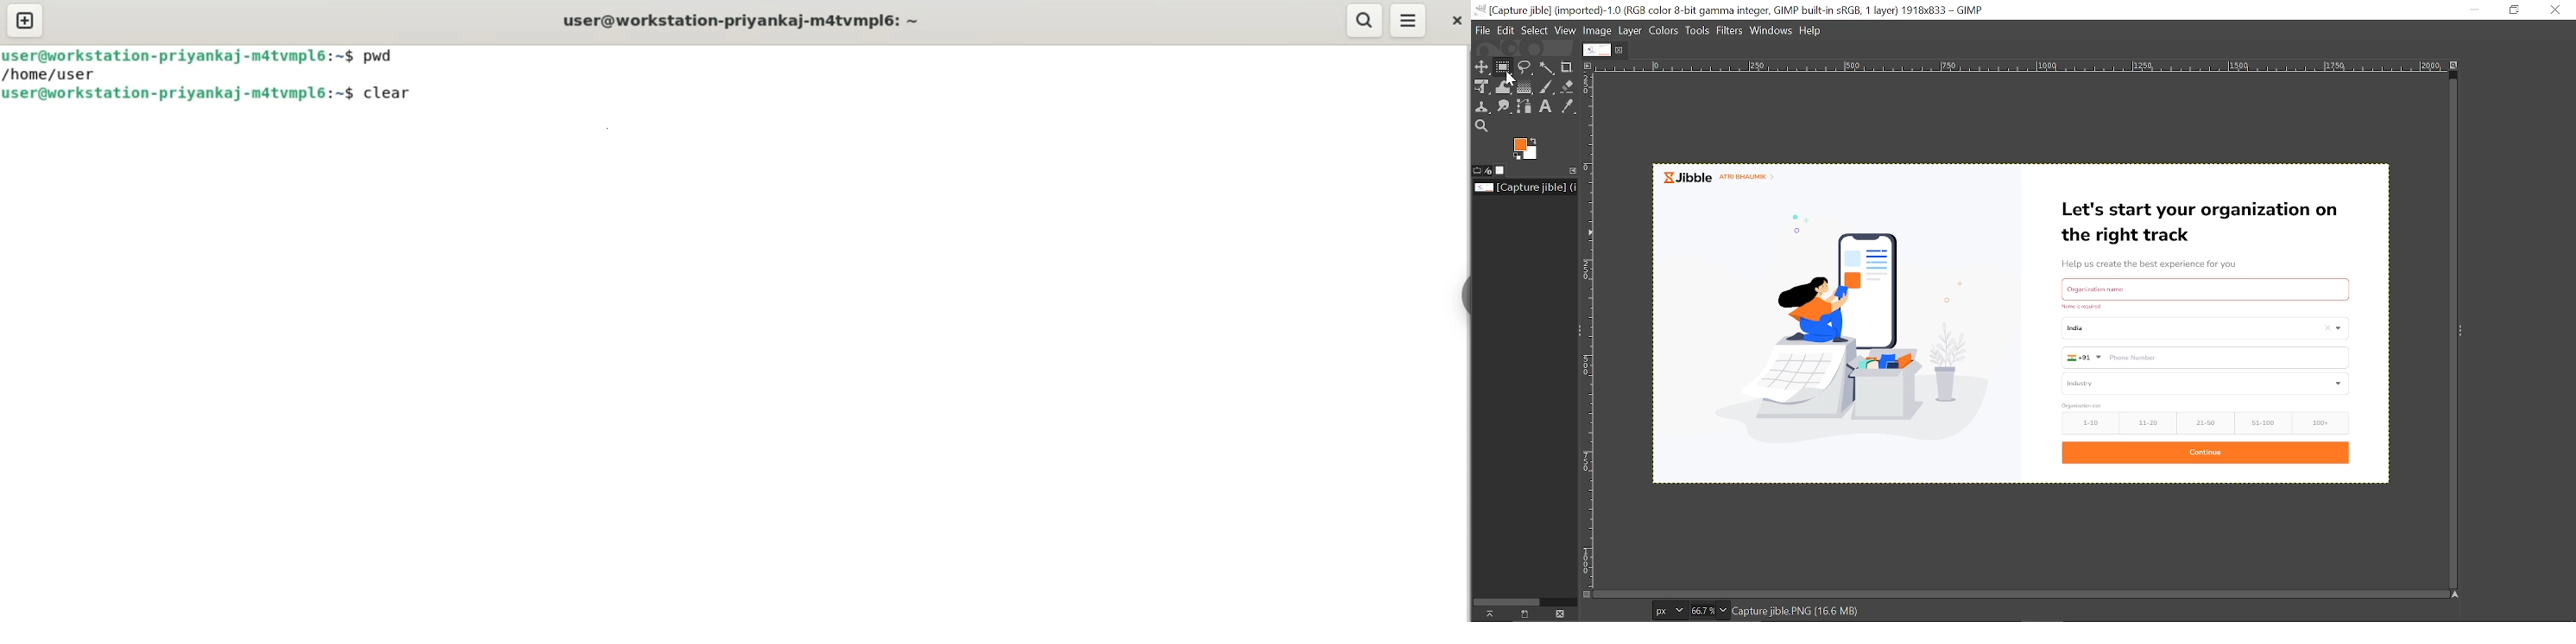 The width and height of the screenshot is (2576, 644). What do you see at coordinates (1797, 610) in the screenshot?
I see `Capture jible. PNG (16.6 MB)` at bounding box center [1797, 610].